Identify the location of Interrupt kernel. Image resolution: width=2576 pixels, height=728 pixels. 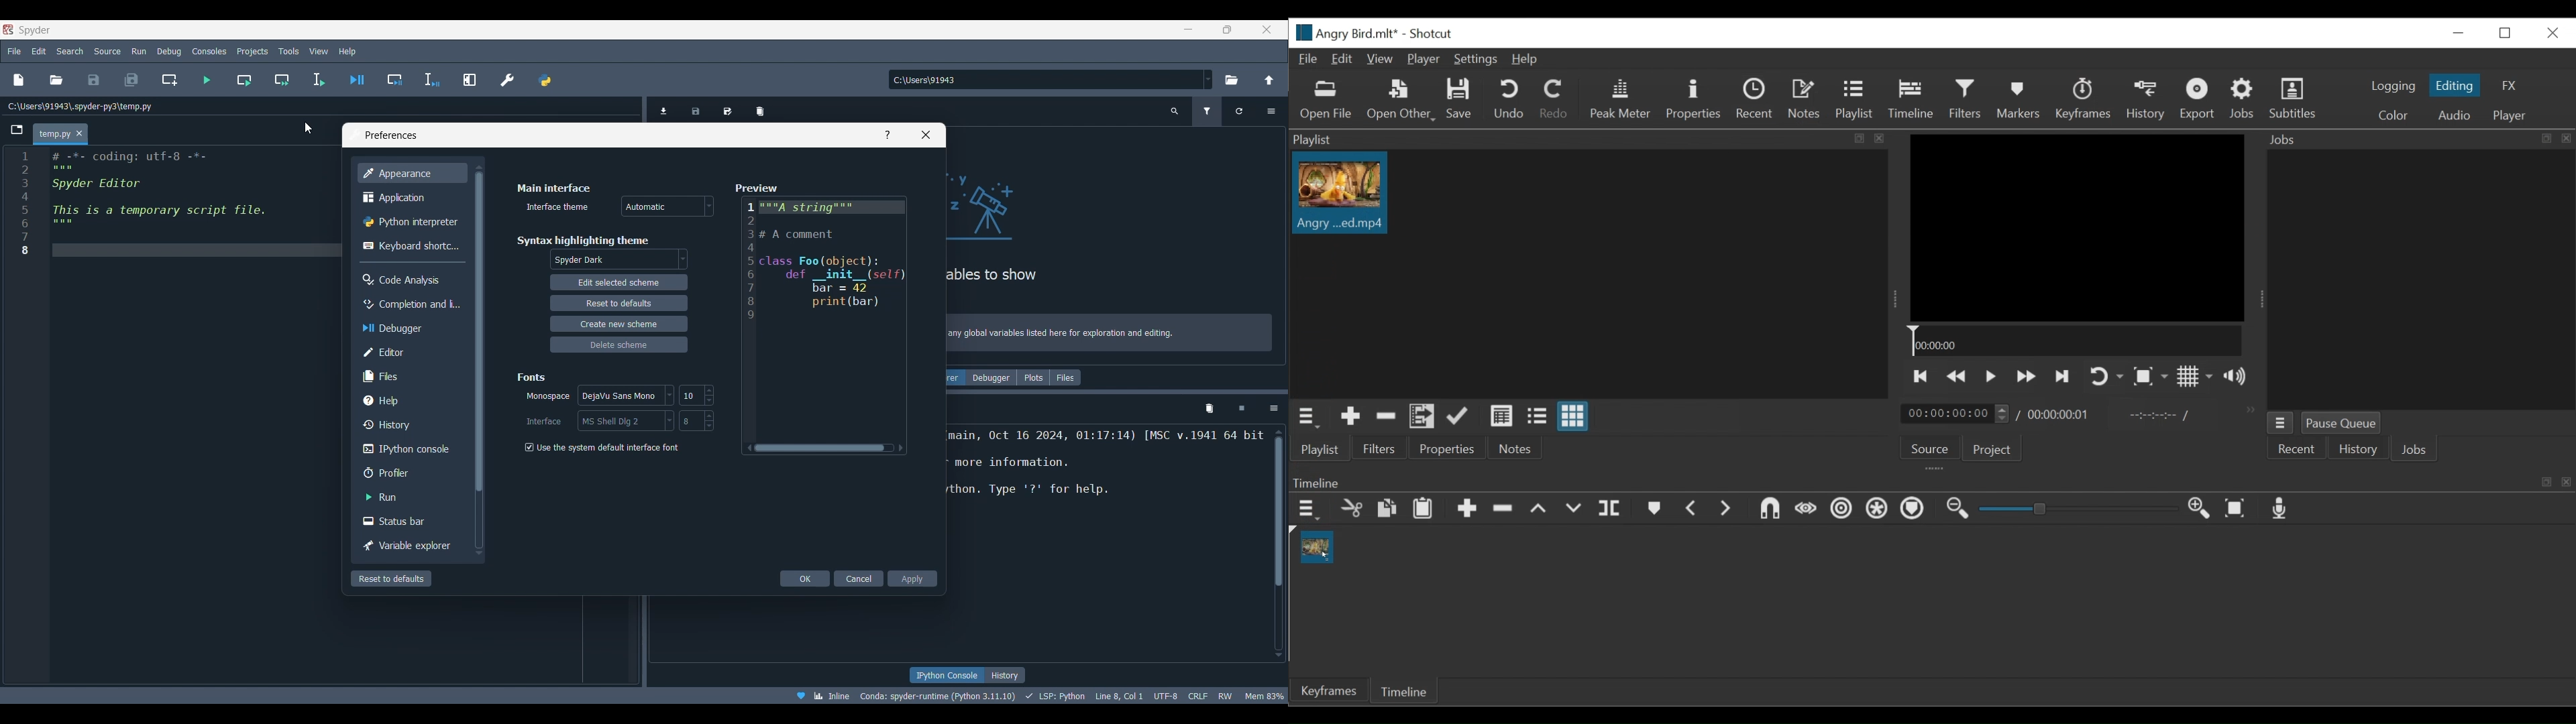
(1241, 408).